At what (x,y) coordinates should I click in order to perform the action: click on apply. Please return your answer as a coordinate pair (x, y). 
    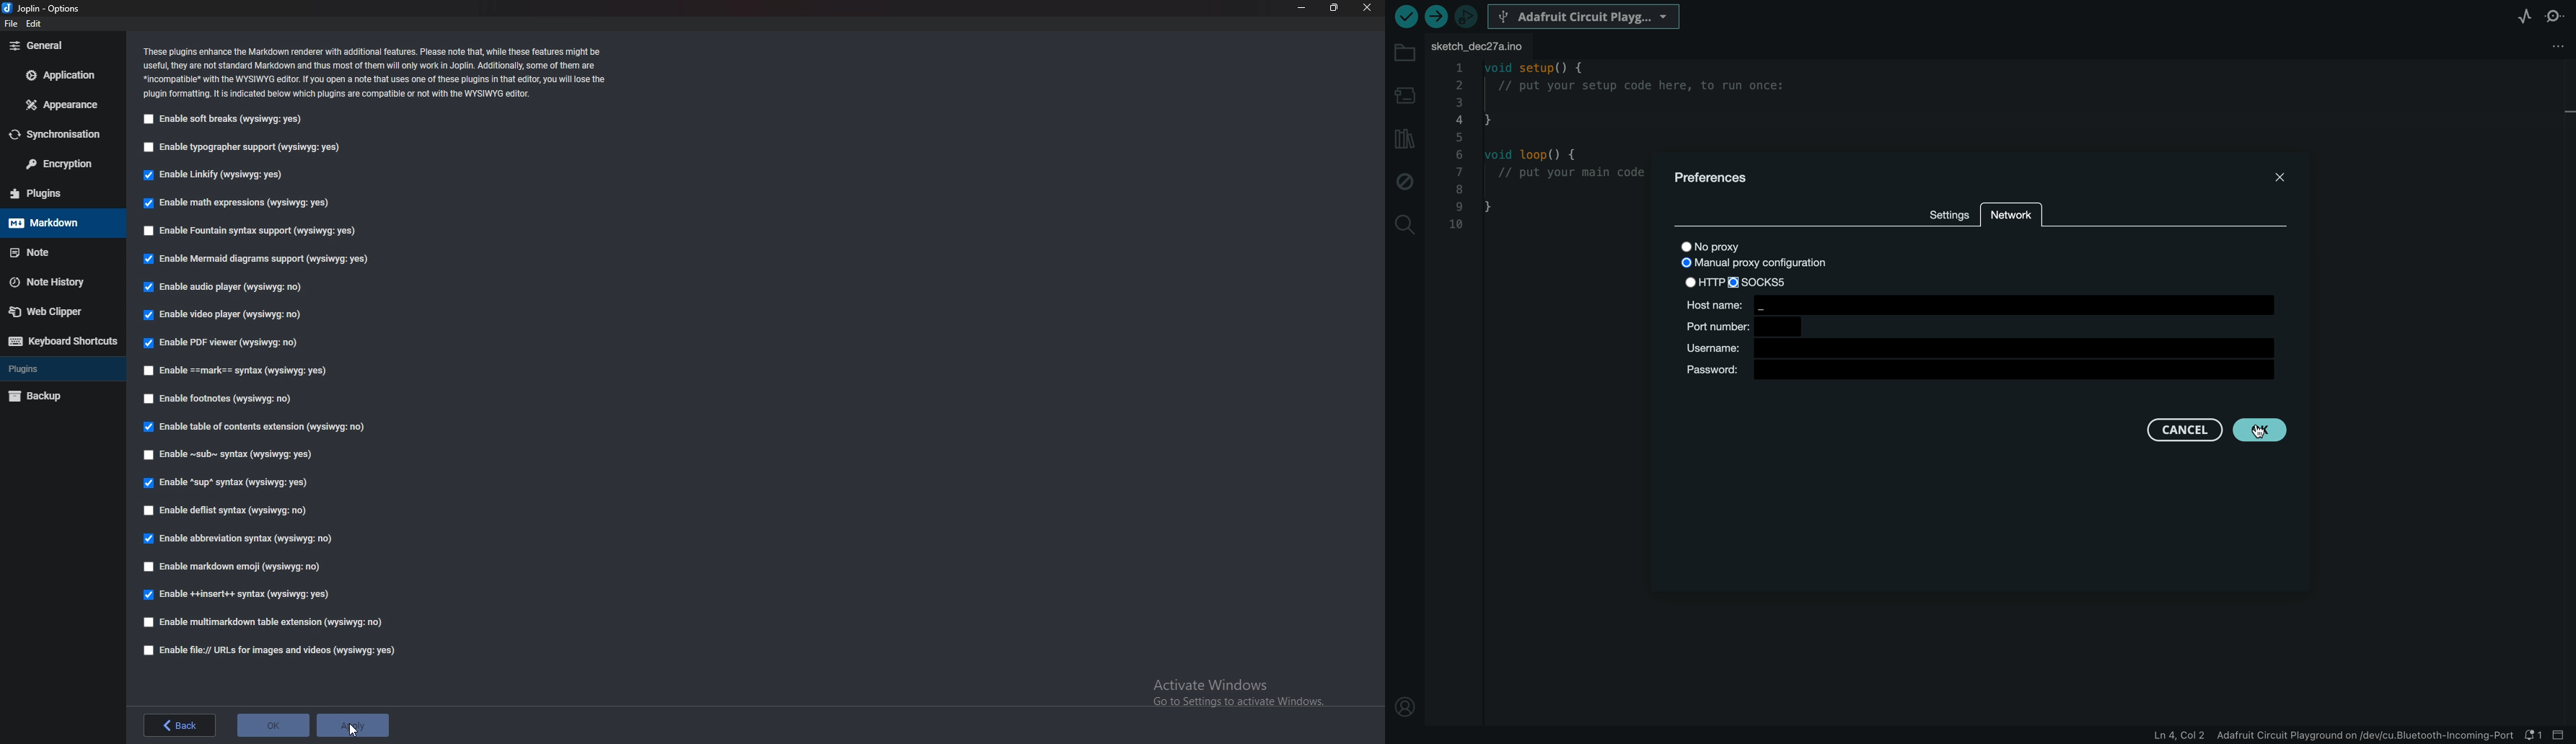
    Looking at the image, I should click on (358, 725).